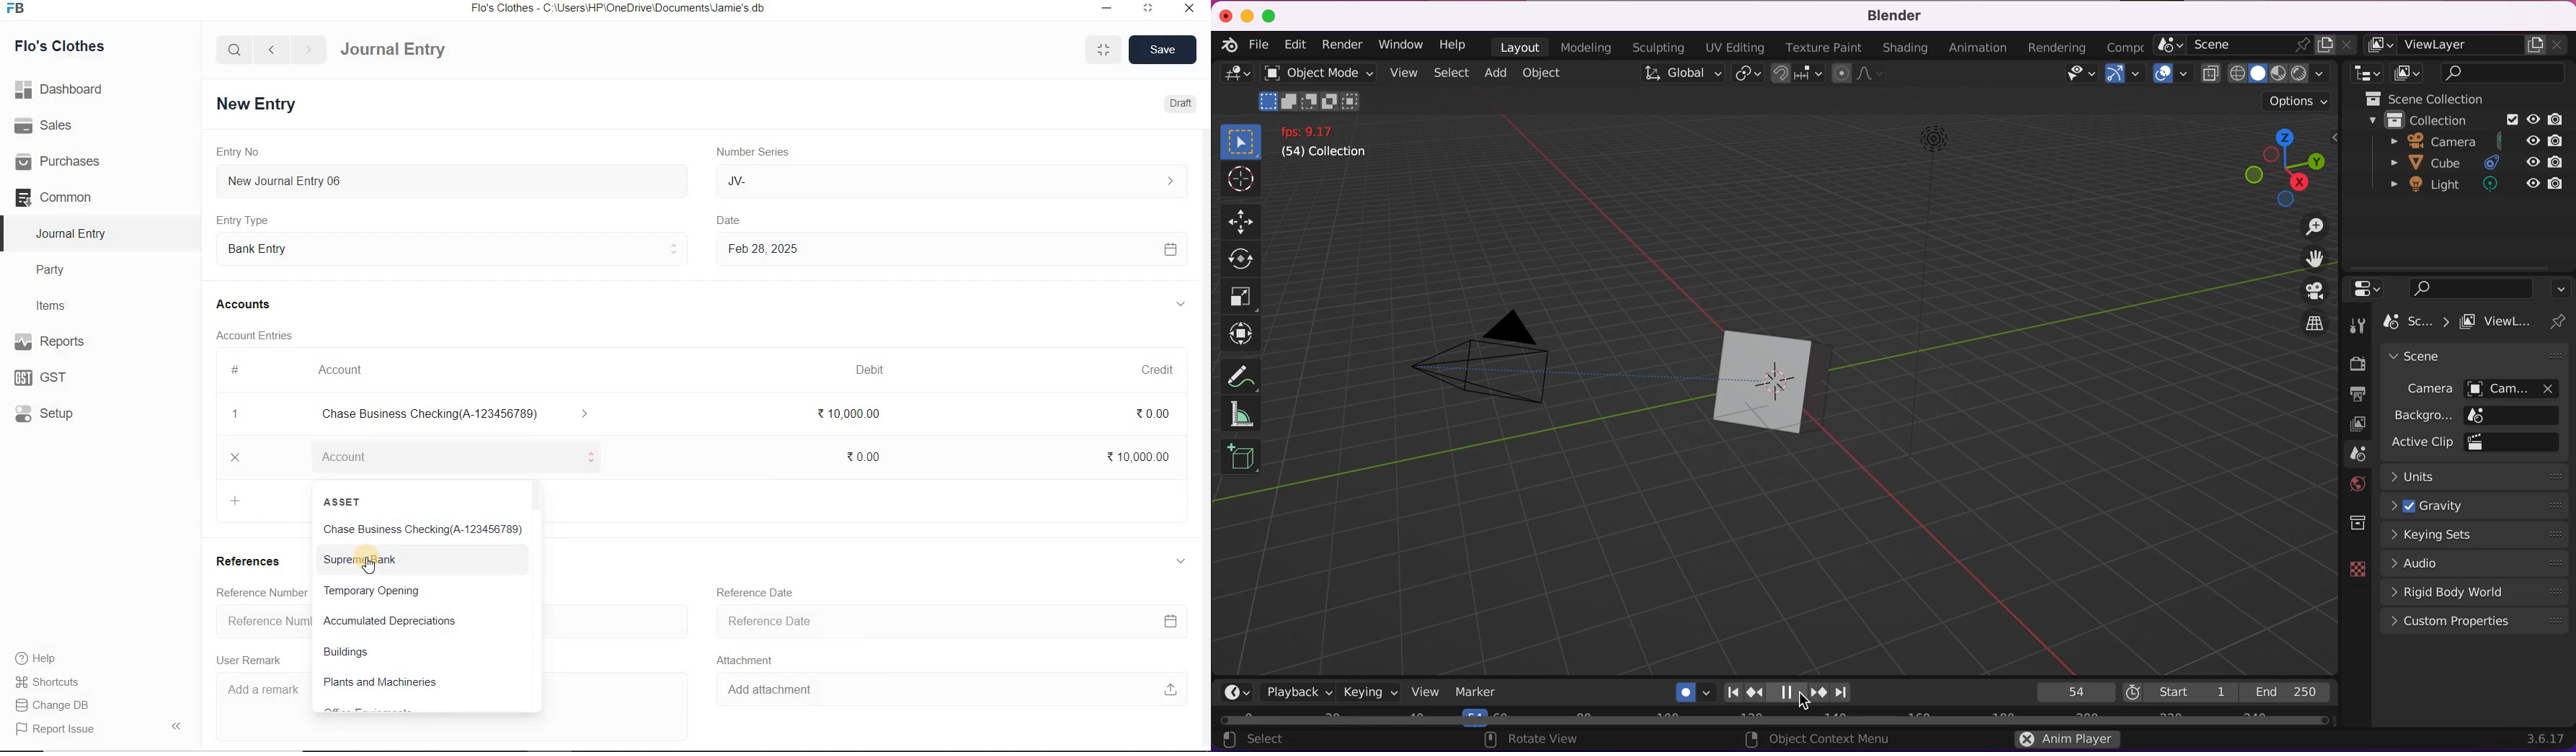 The width and height of the screenshot is (2576, 756). I want to click on New Entry, so click(259, 103).